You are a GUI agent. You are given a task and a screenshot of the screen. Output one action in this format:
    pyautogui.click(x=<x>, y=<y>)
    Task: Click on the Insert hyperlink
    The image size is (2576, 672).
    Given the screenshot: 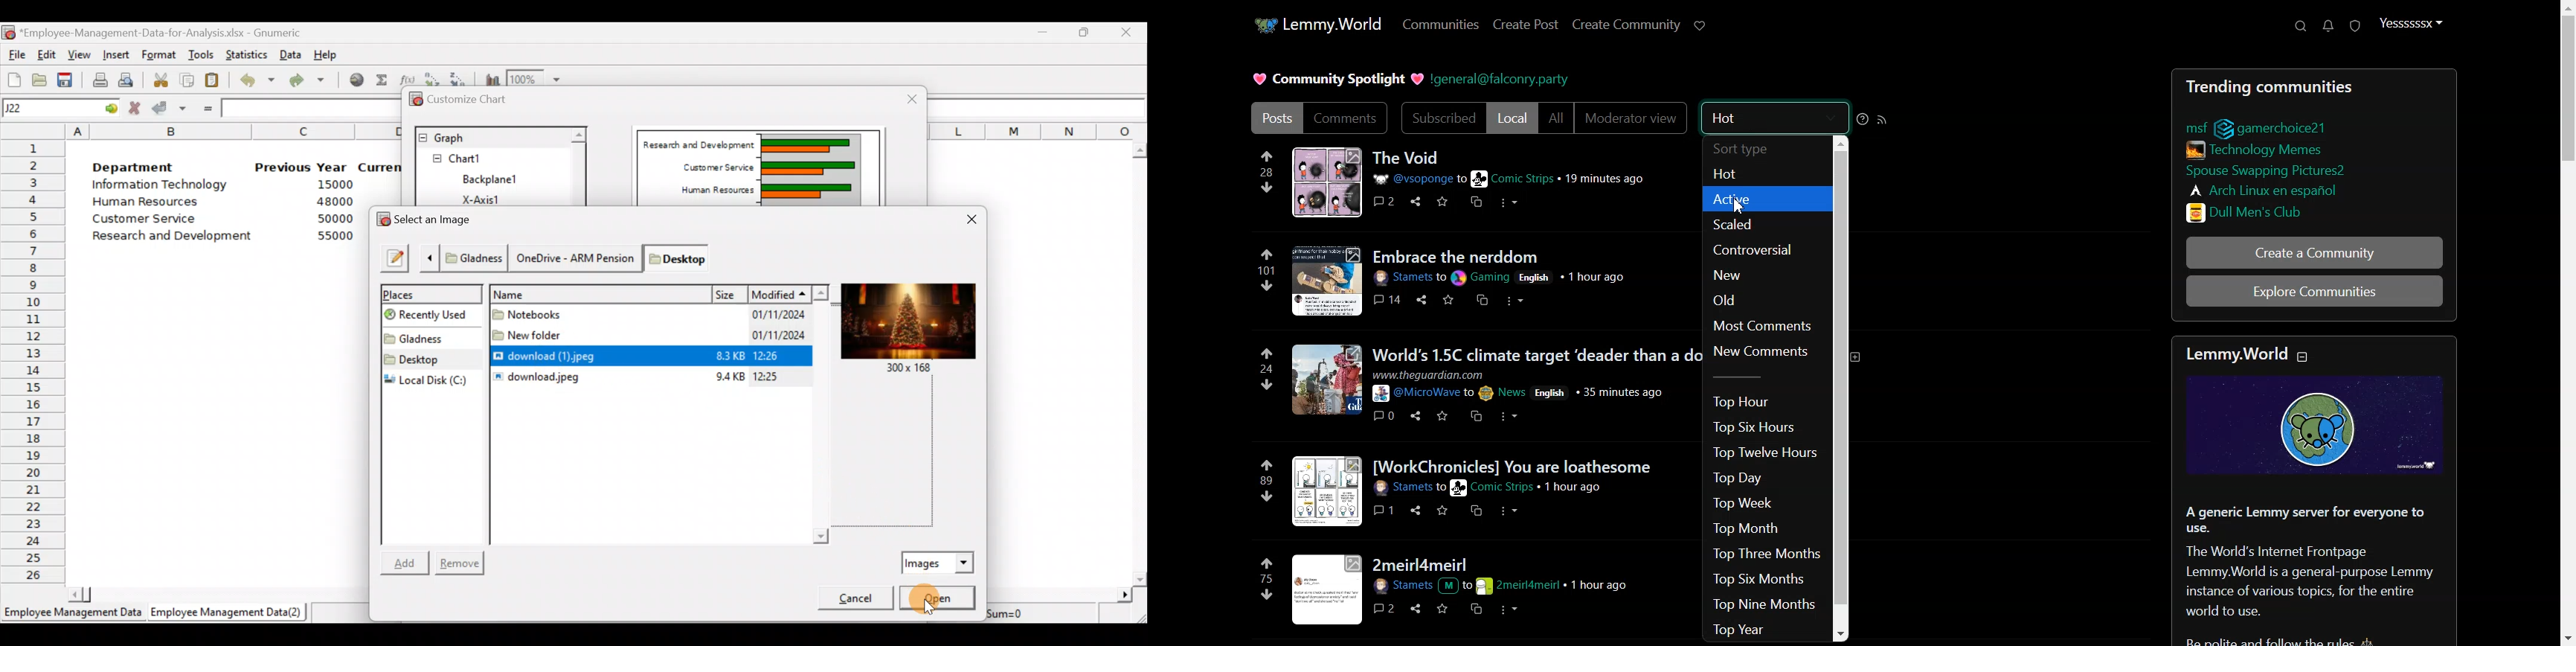 What is the action you would take?
    pyautogui.click(x=355, y=82)
    